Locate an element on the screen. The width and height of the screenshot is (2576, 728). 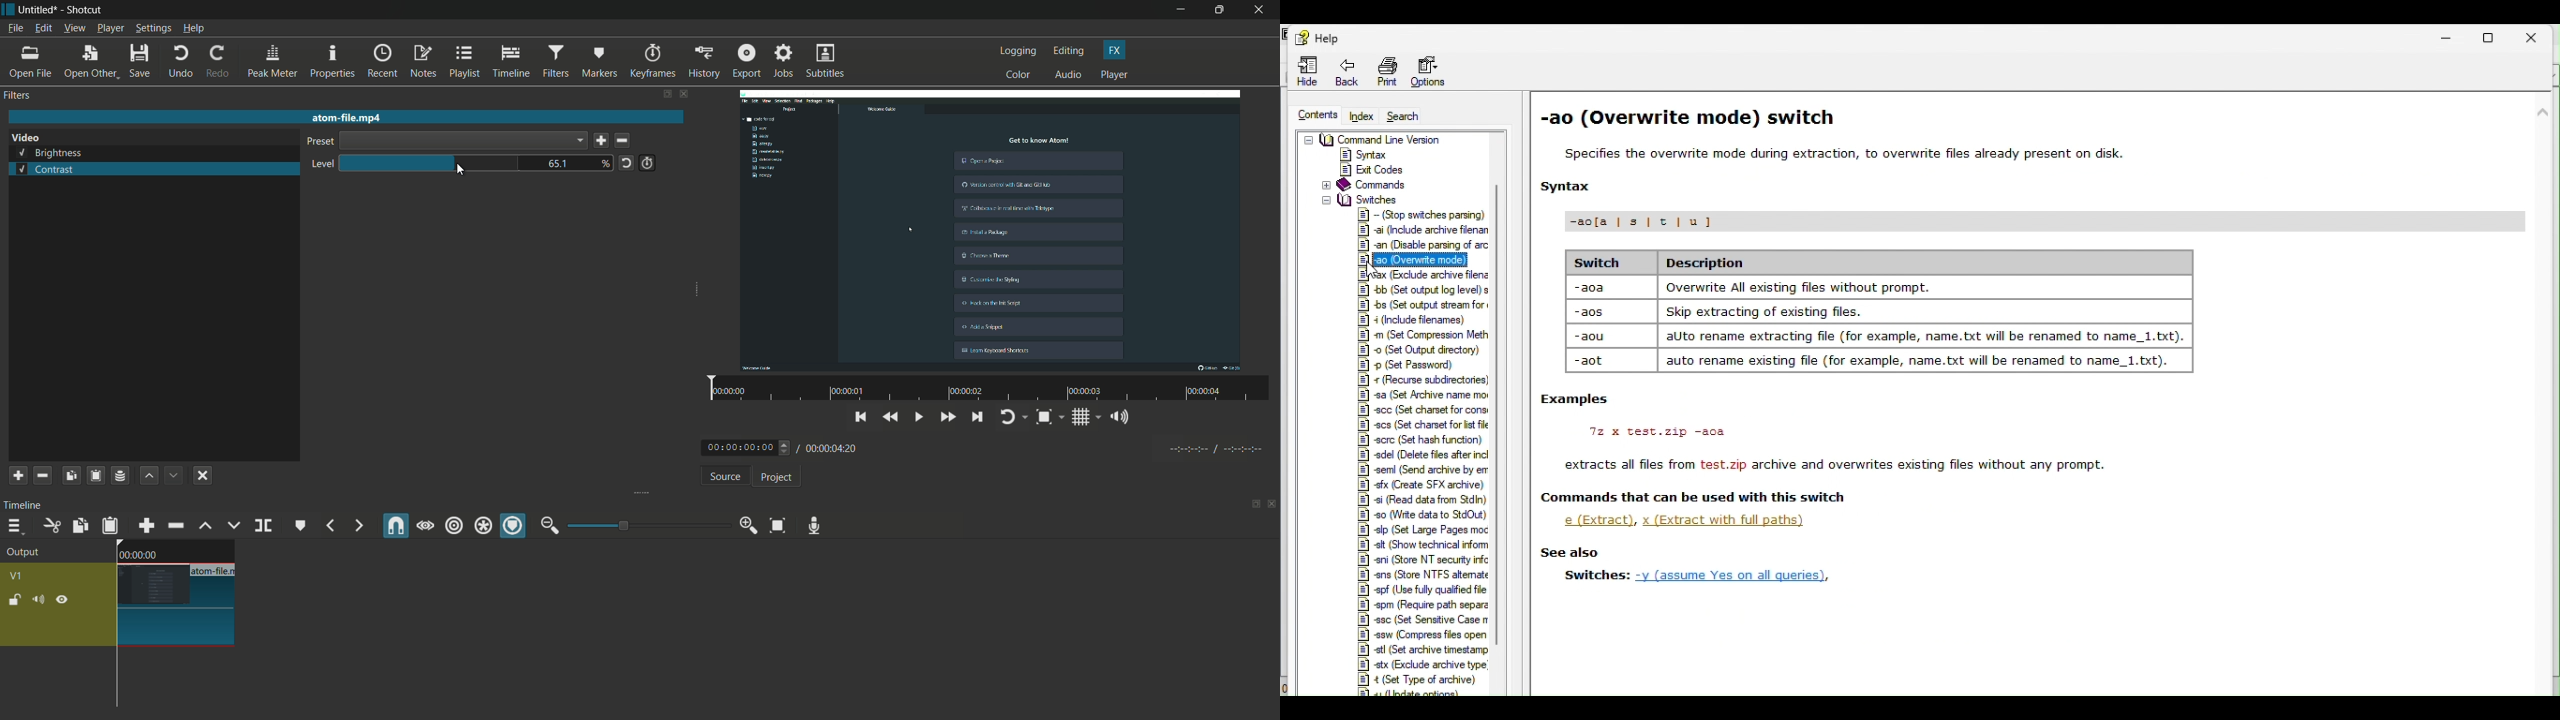
8] © (Set Output directory) is located at coordinates (1420, 349).